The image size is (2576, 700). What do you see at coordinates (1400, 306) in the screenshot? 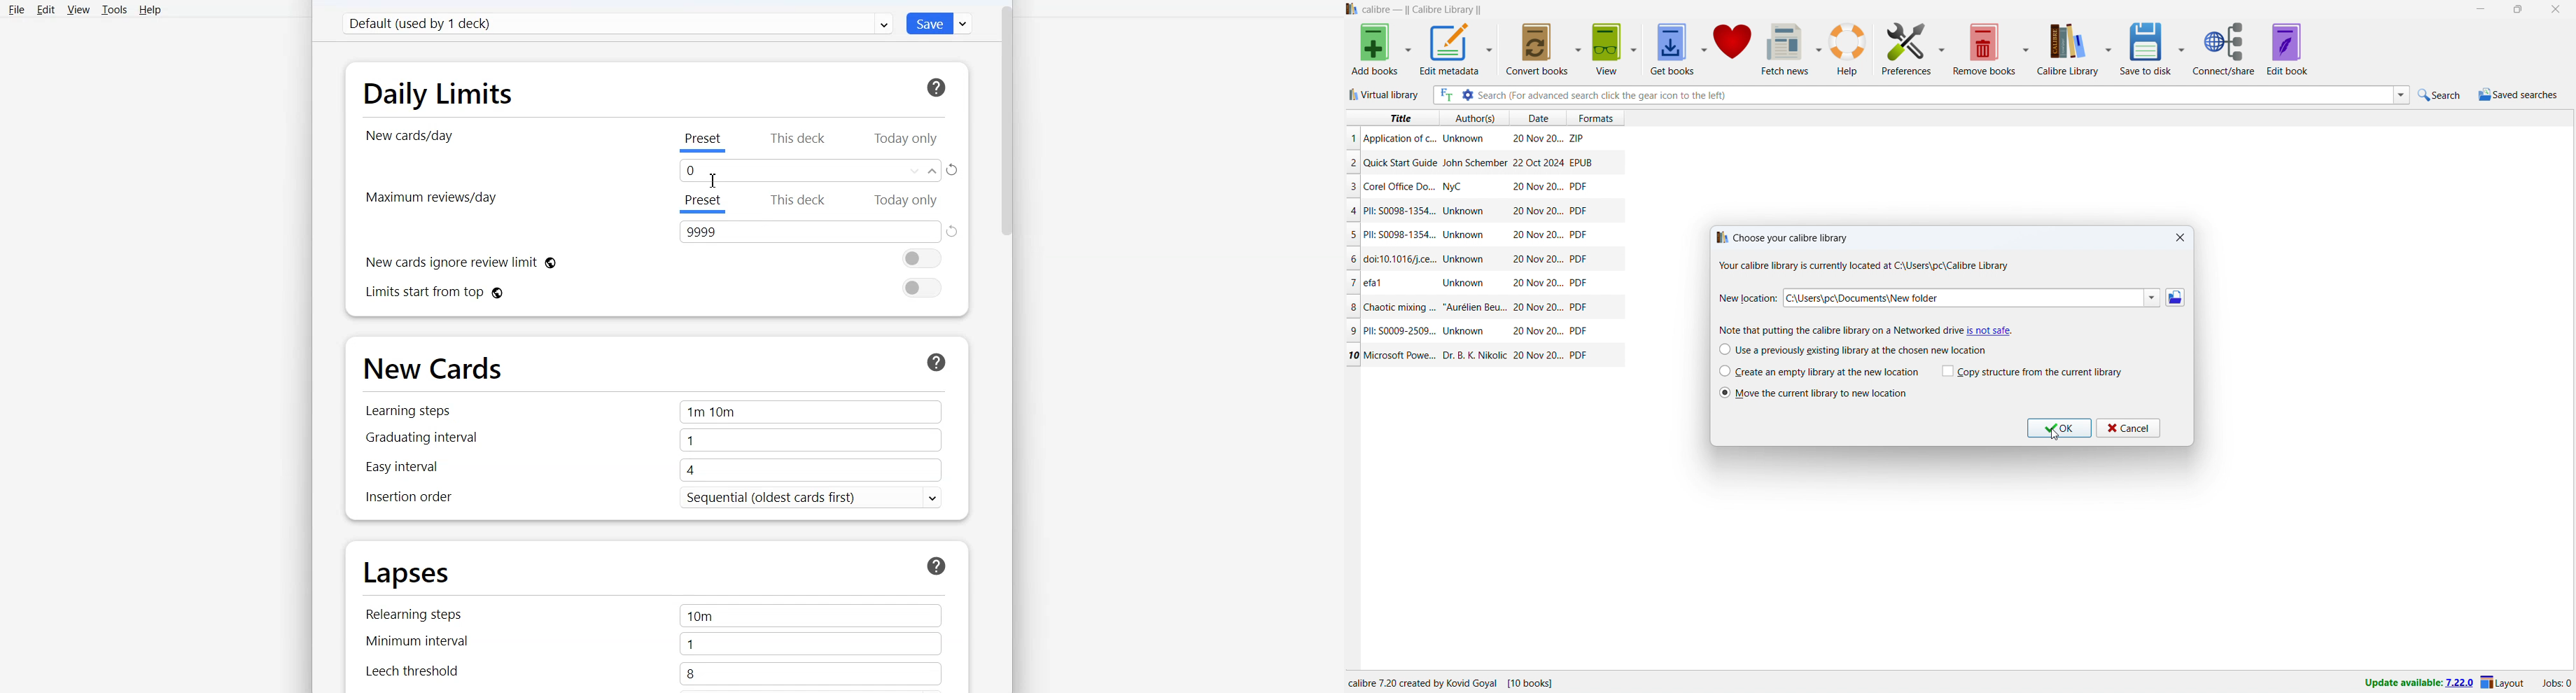
I see `Title` at bounding box center [1400, 306].